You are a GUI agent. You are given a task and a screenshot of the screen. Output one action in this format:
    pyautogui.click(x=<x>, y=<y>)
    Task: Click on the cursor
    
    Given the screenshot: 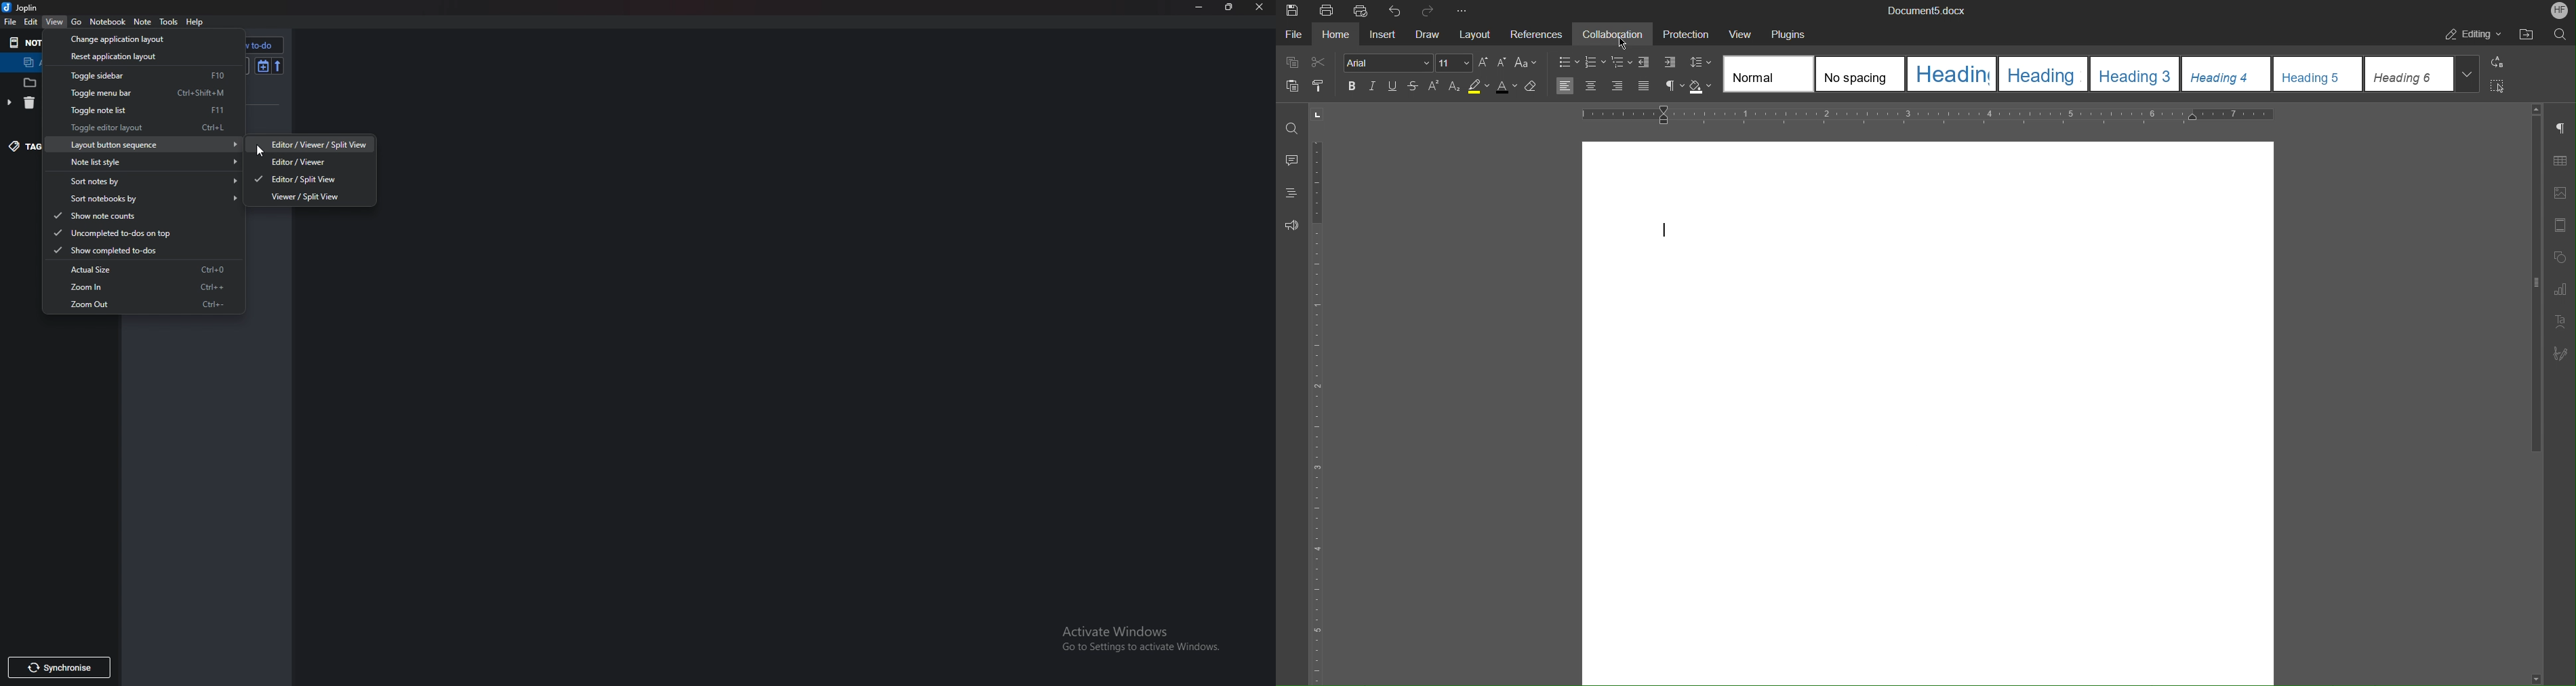 What is the action you would take?
    pyautogui.click(x=261, y=149)
    